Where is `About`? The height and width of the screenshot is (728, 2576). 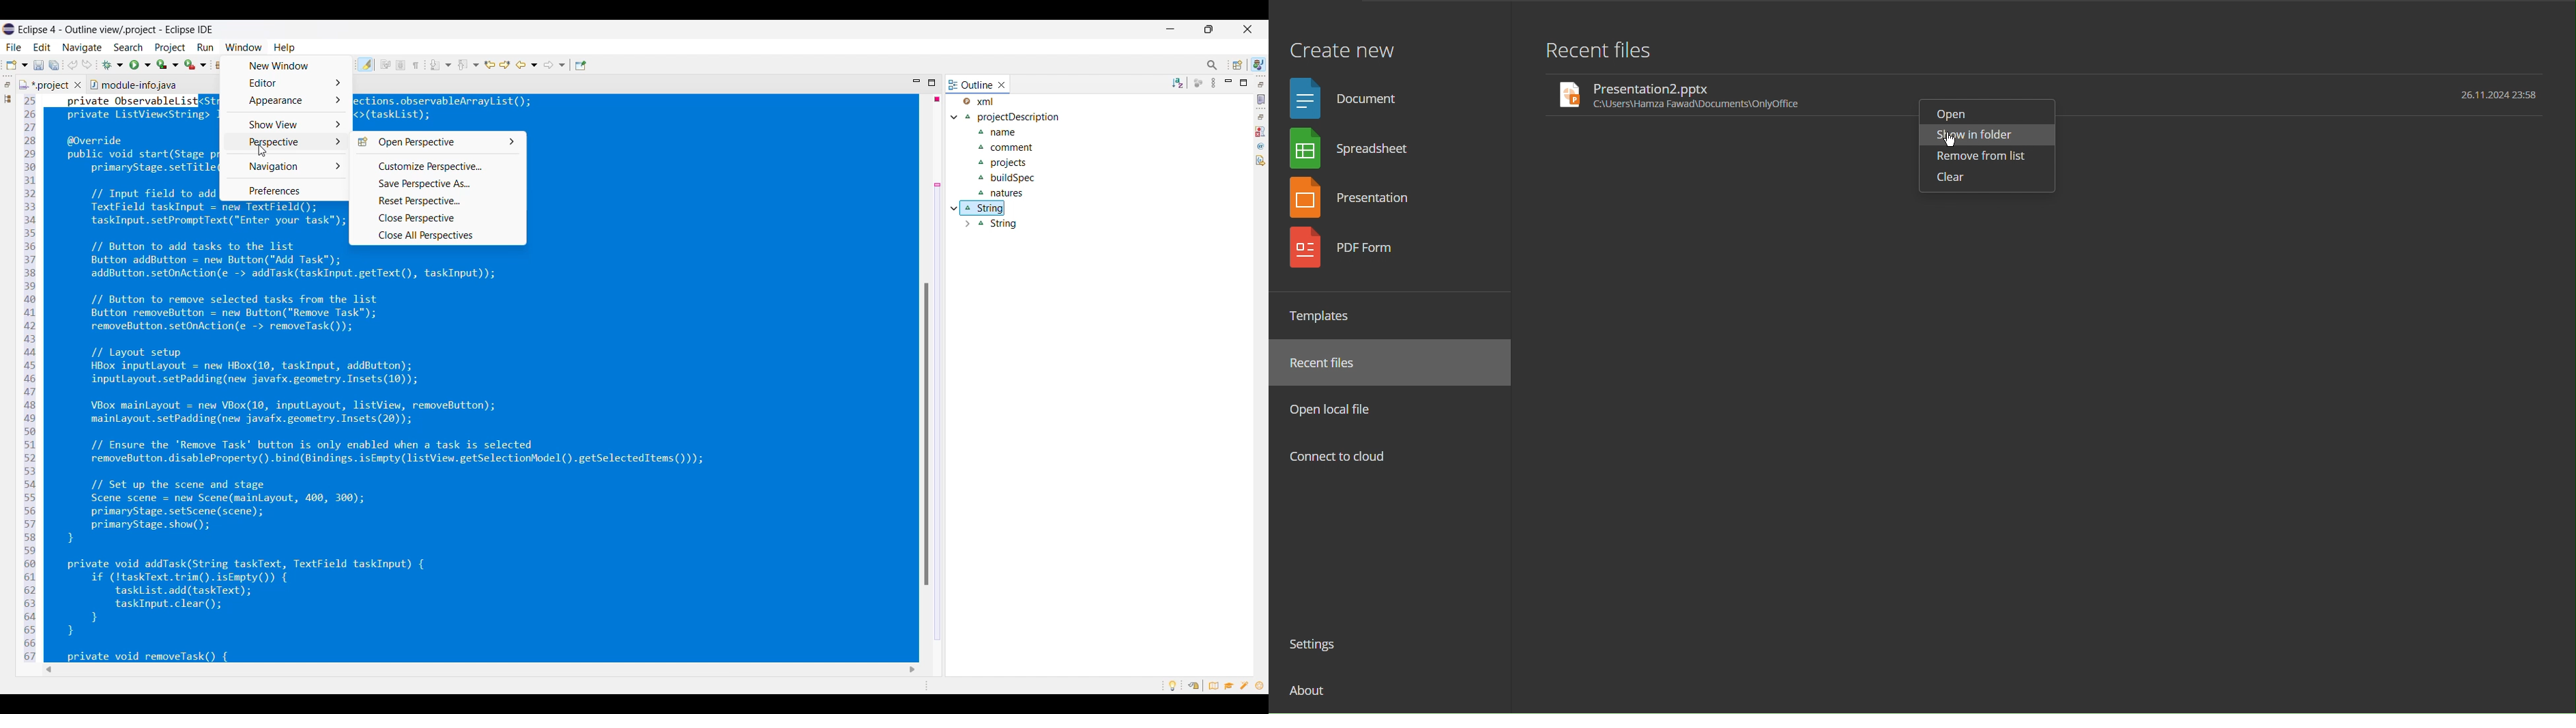
About is located at coordinates (1309, 696).